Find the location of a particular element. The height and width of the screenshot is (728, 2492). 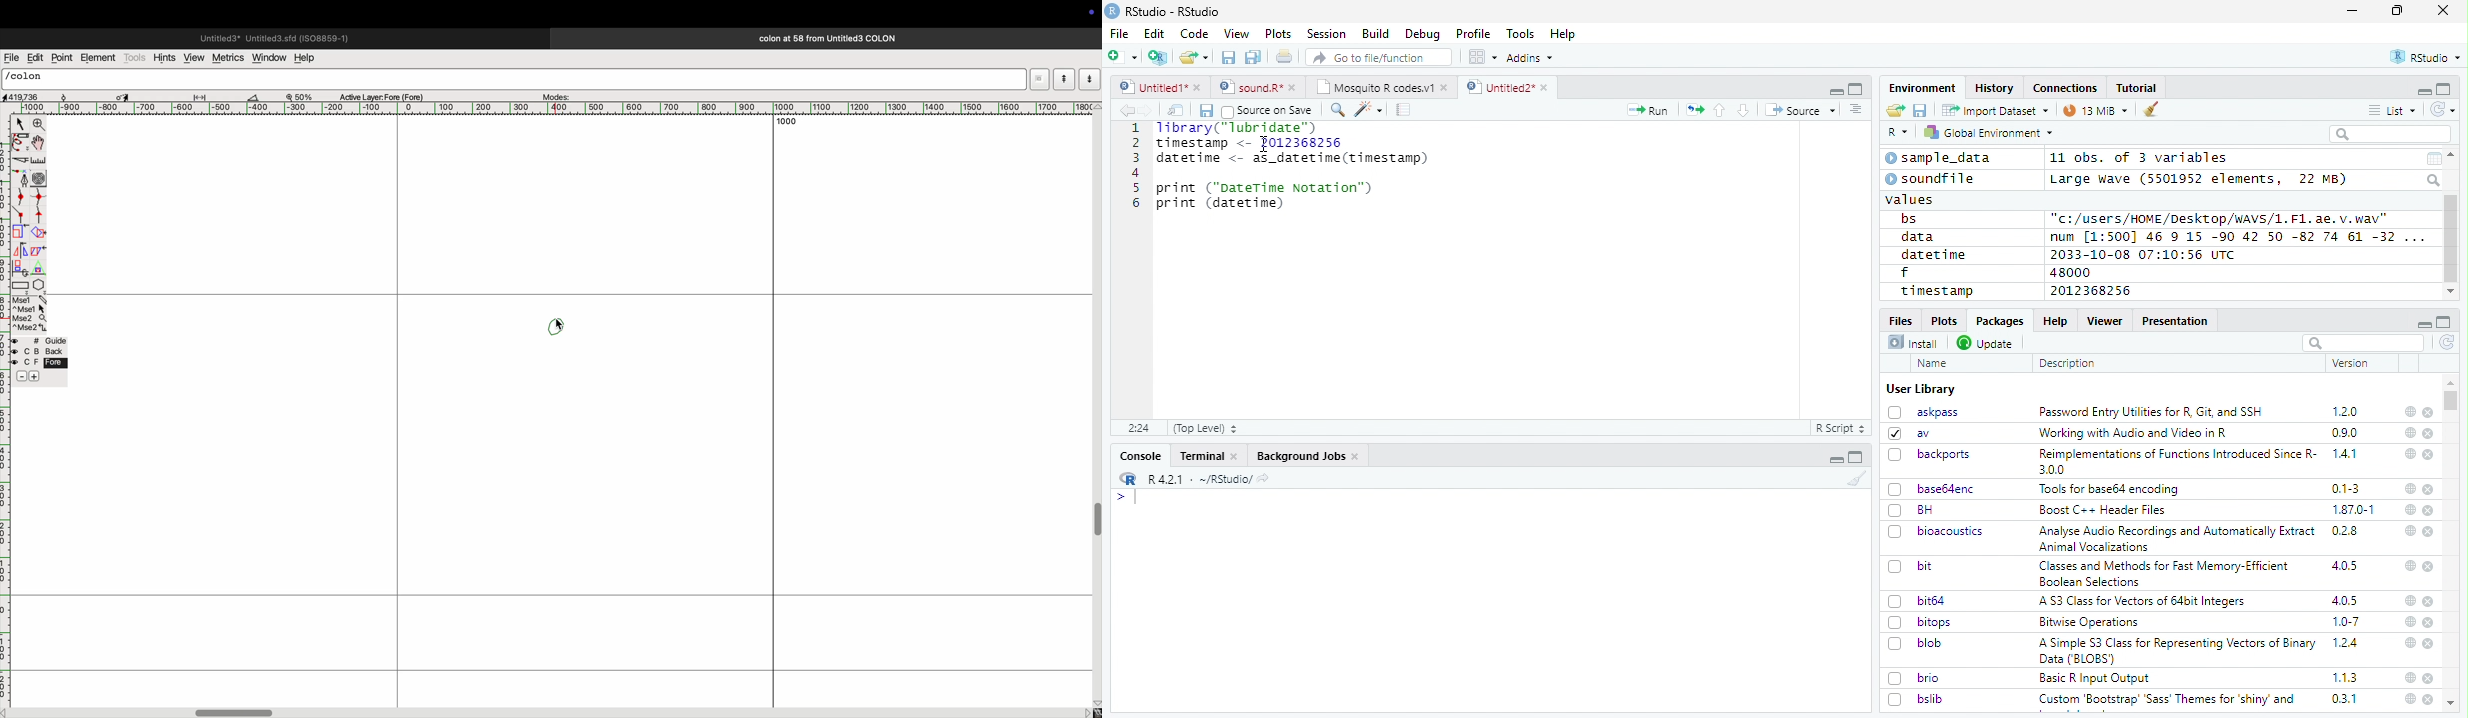

sample_data is located at coordinates (1941, 158).